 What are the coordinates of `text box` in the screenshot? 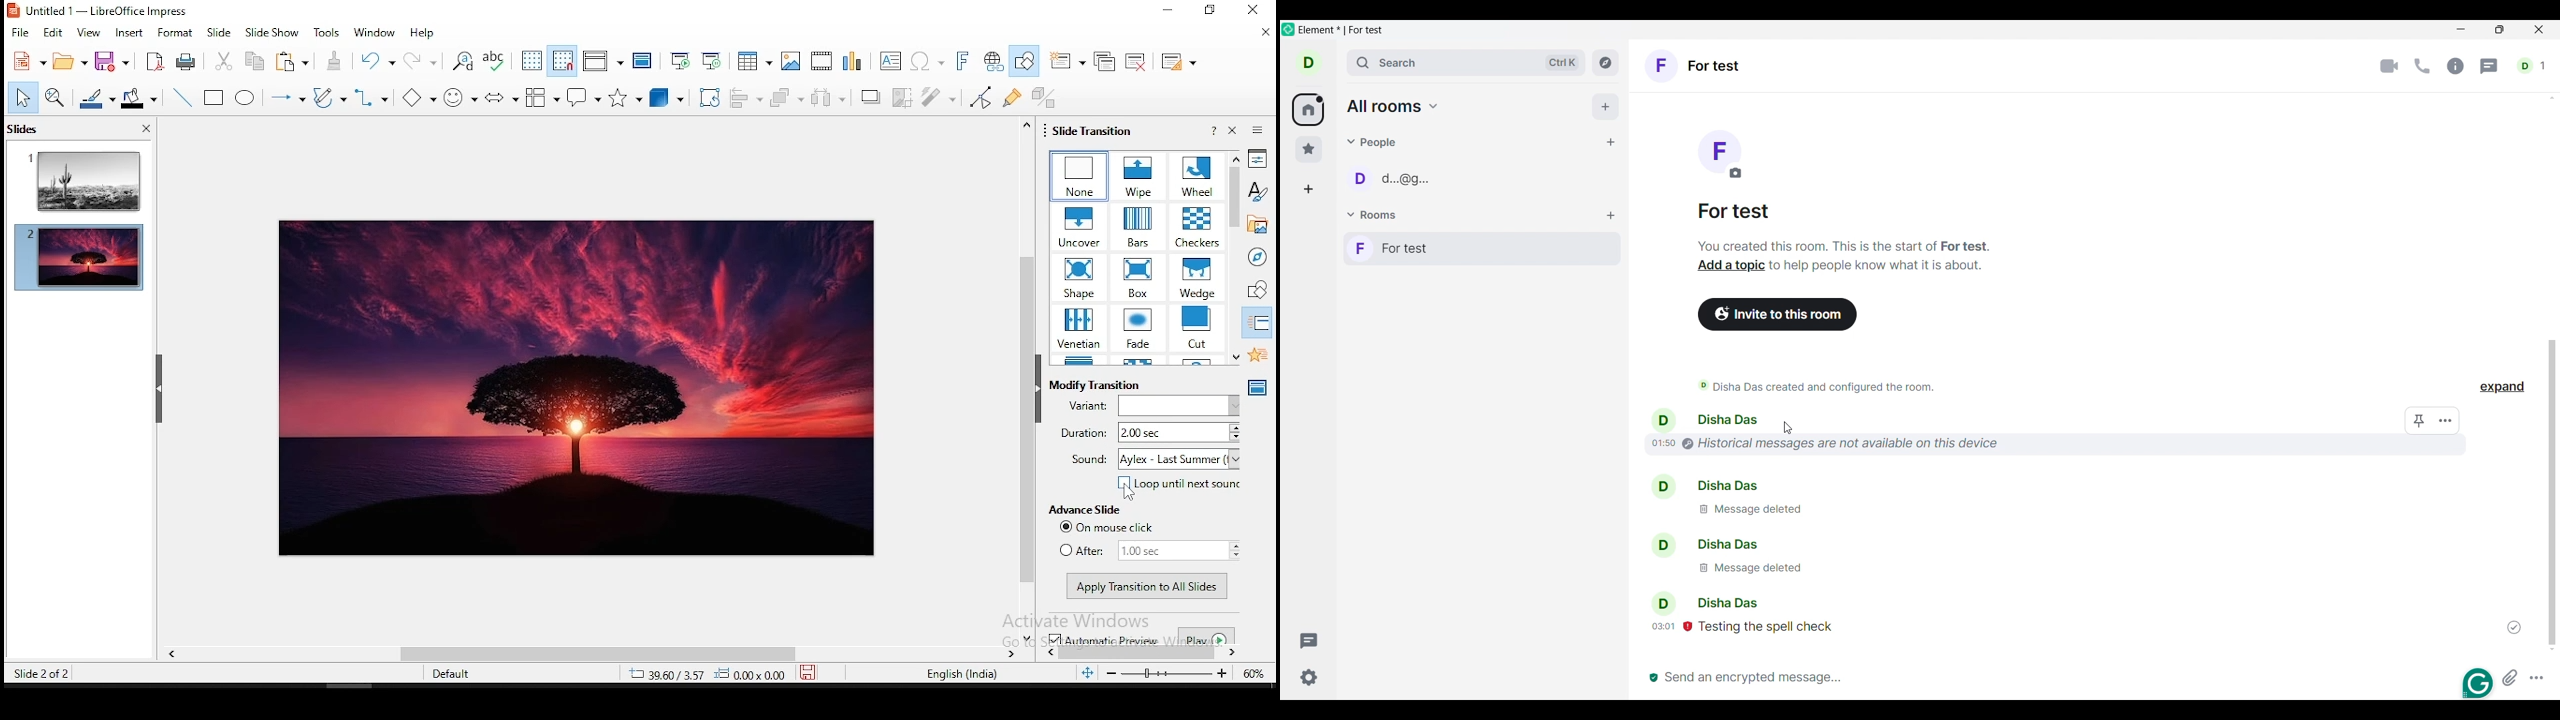 It's located at (891, 60).